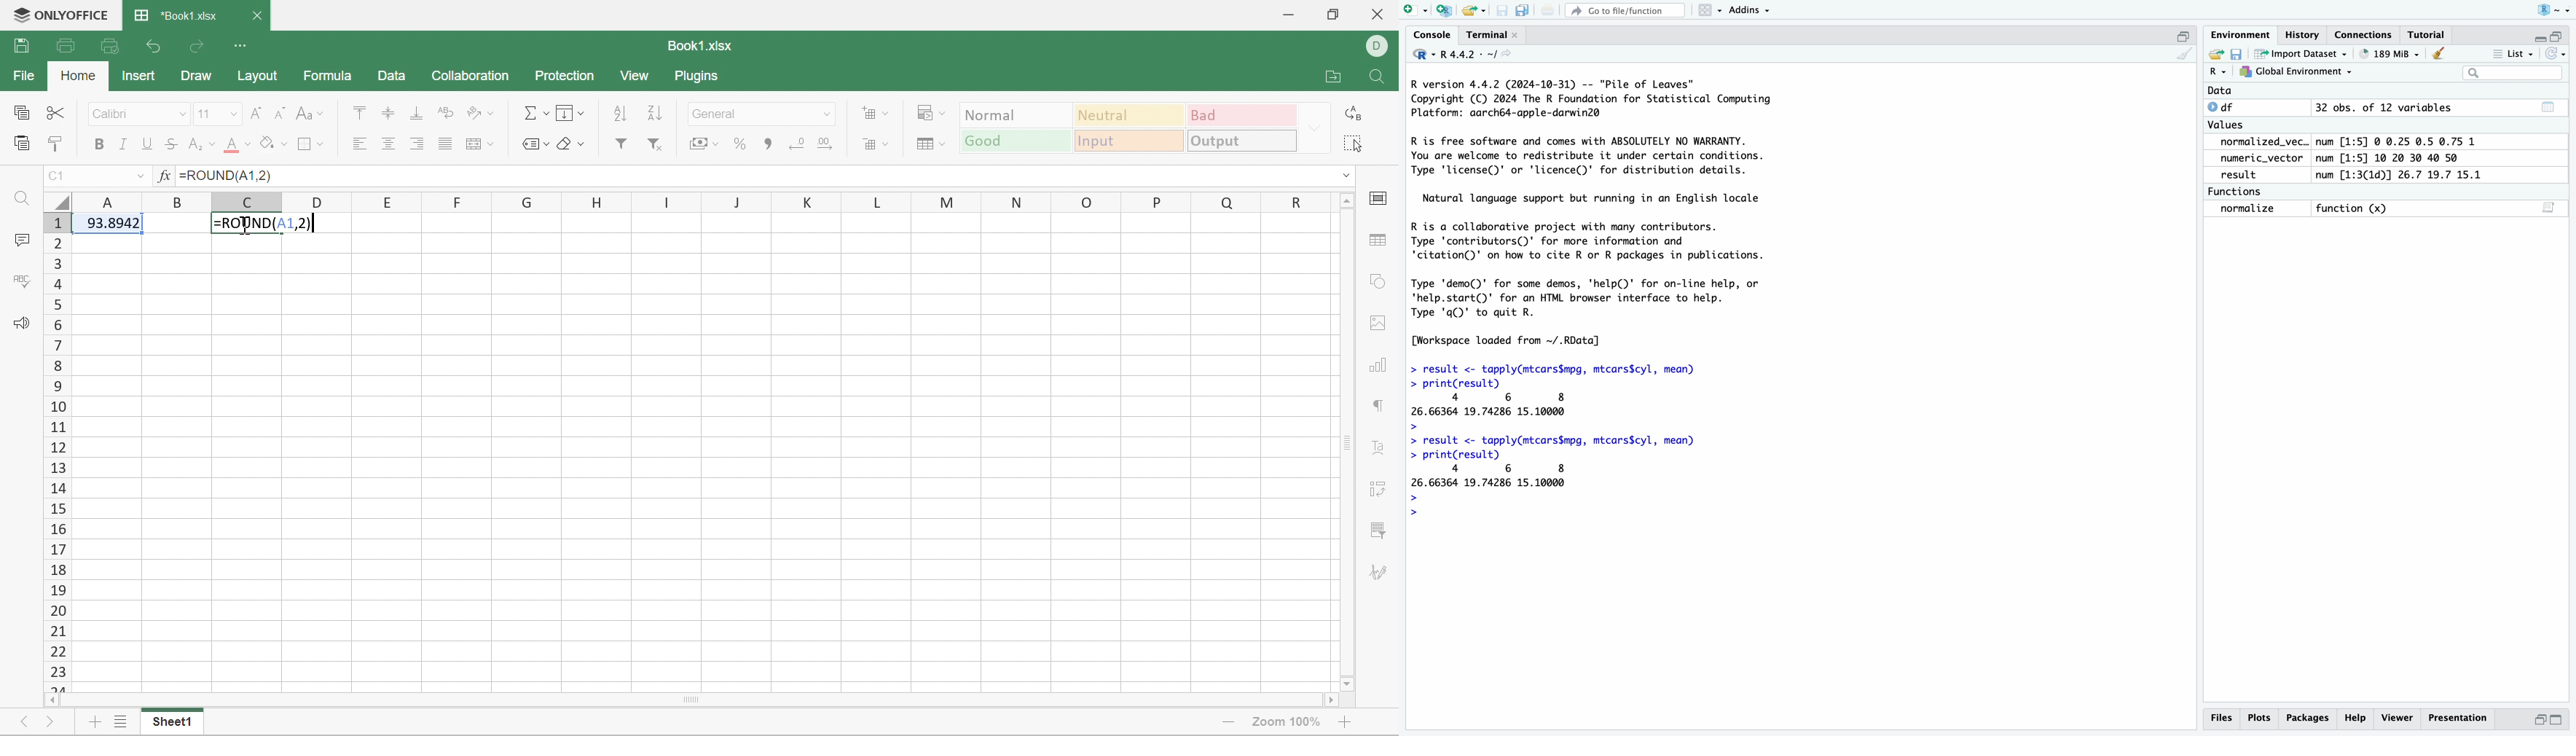  I want to click on History, so click(2303, 34).